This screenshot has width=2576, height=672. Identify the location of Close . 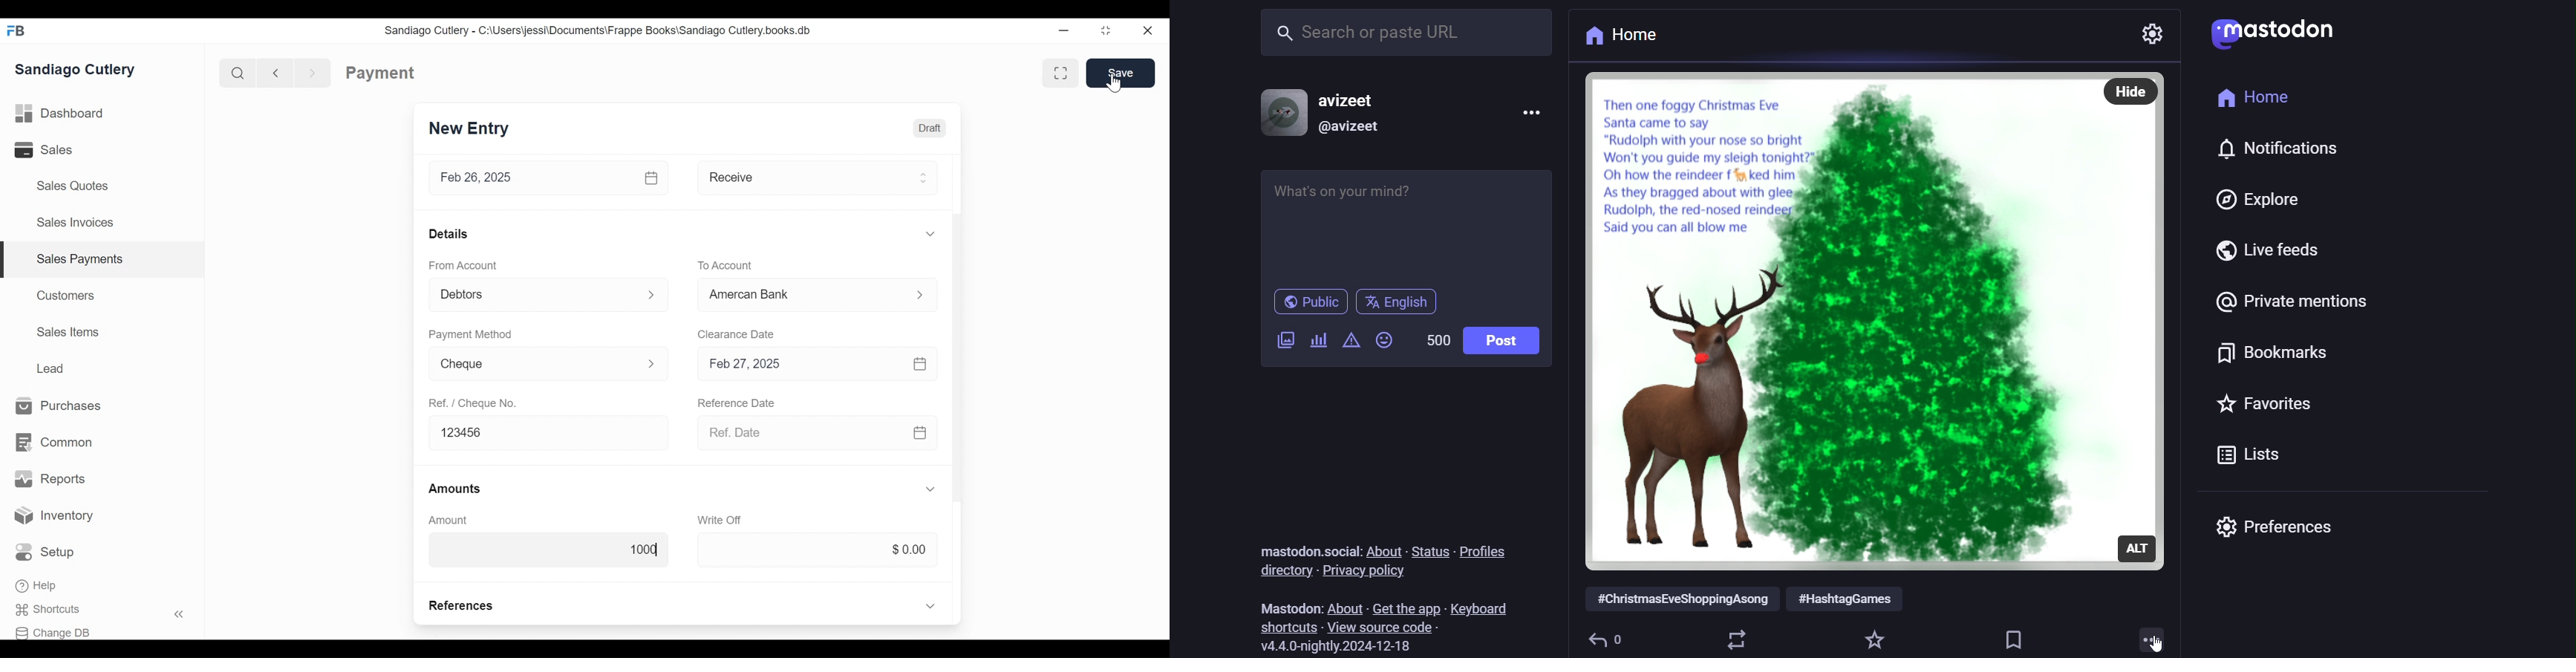
(1149, 30).